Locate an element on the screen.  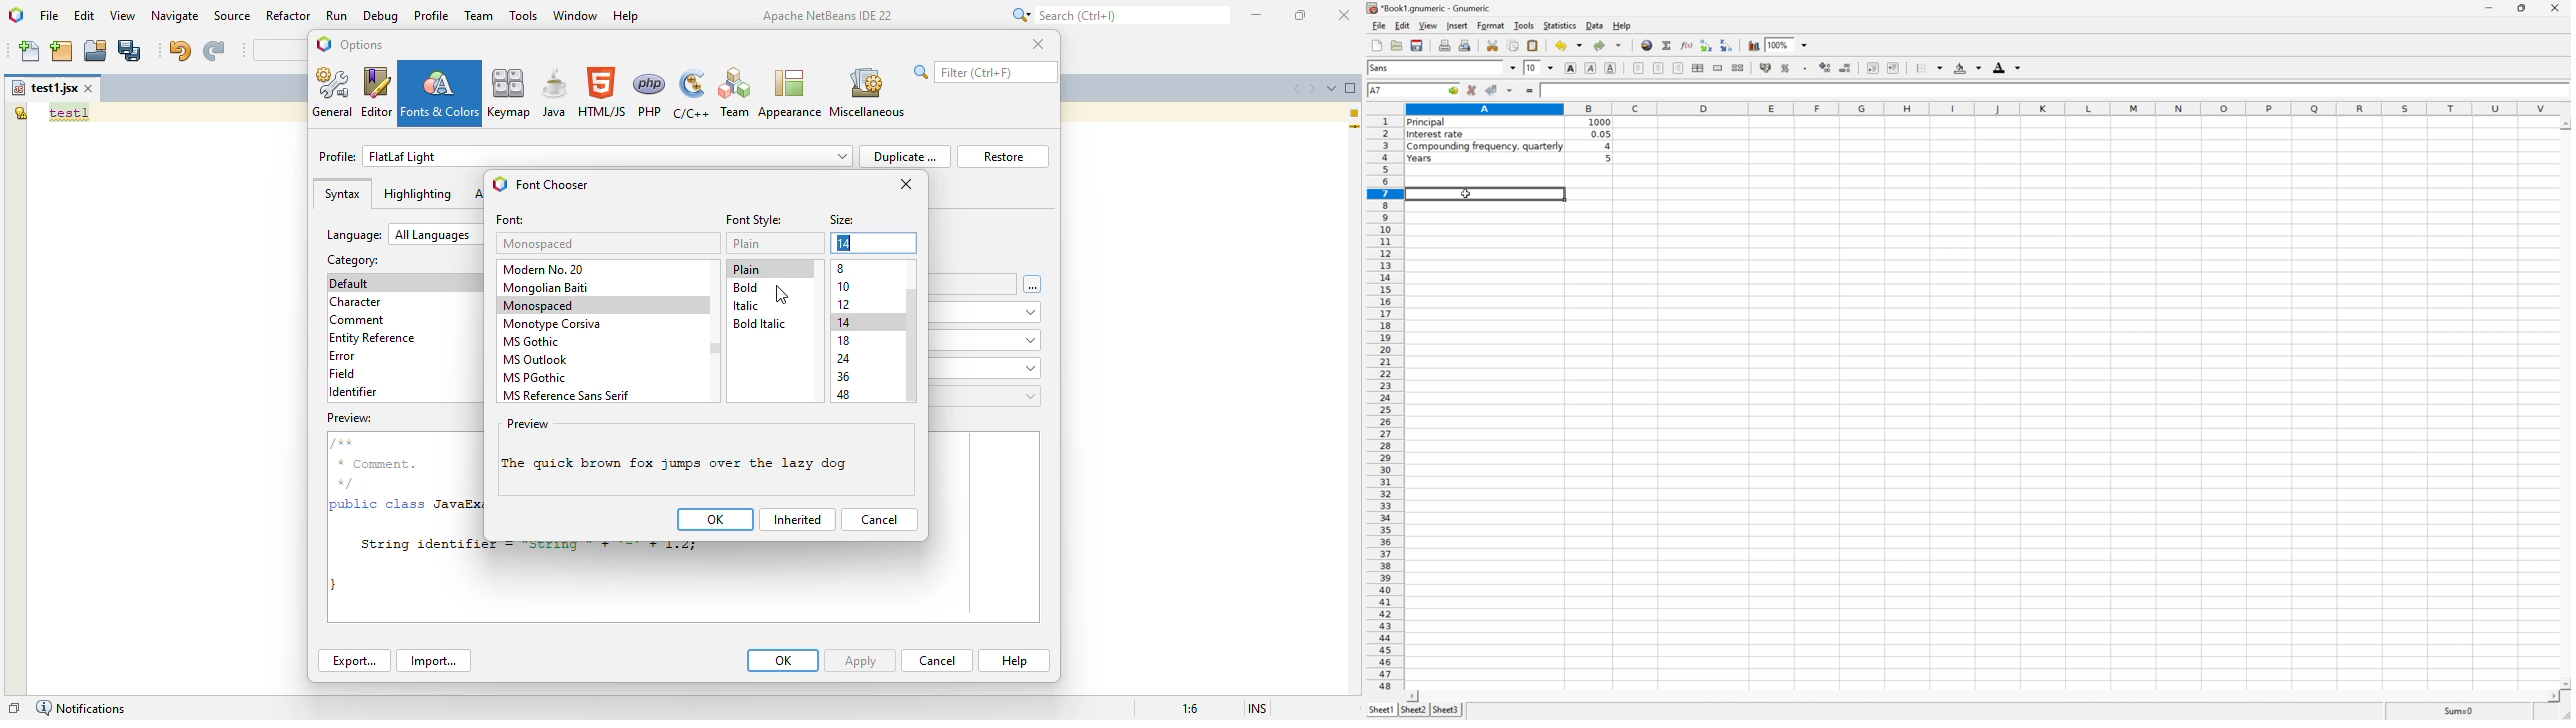
decrease number of decimals displayed is located at coordinates (1847, 67).